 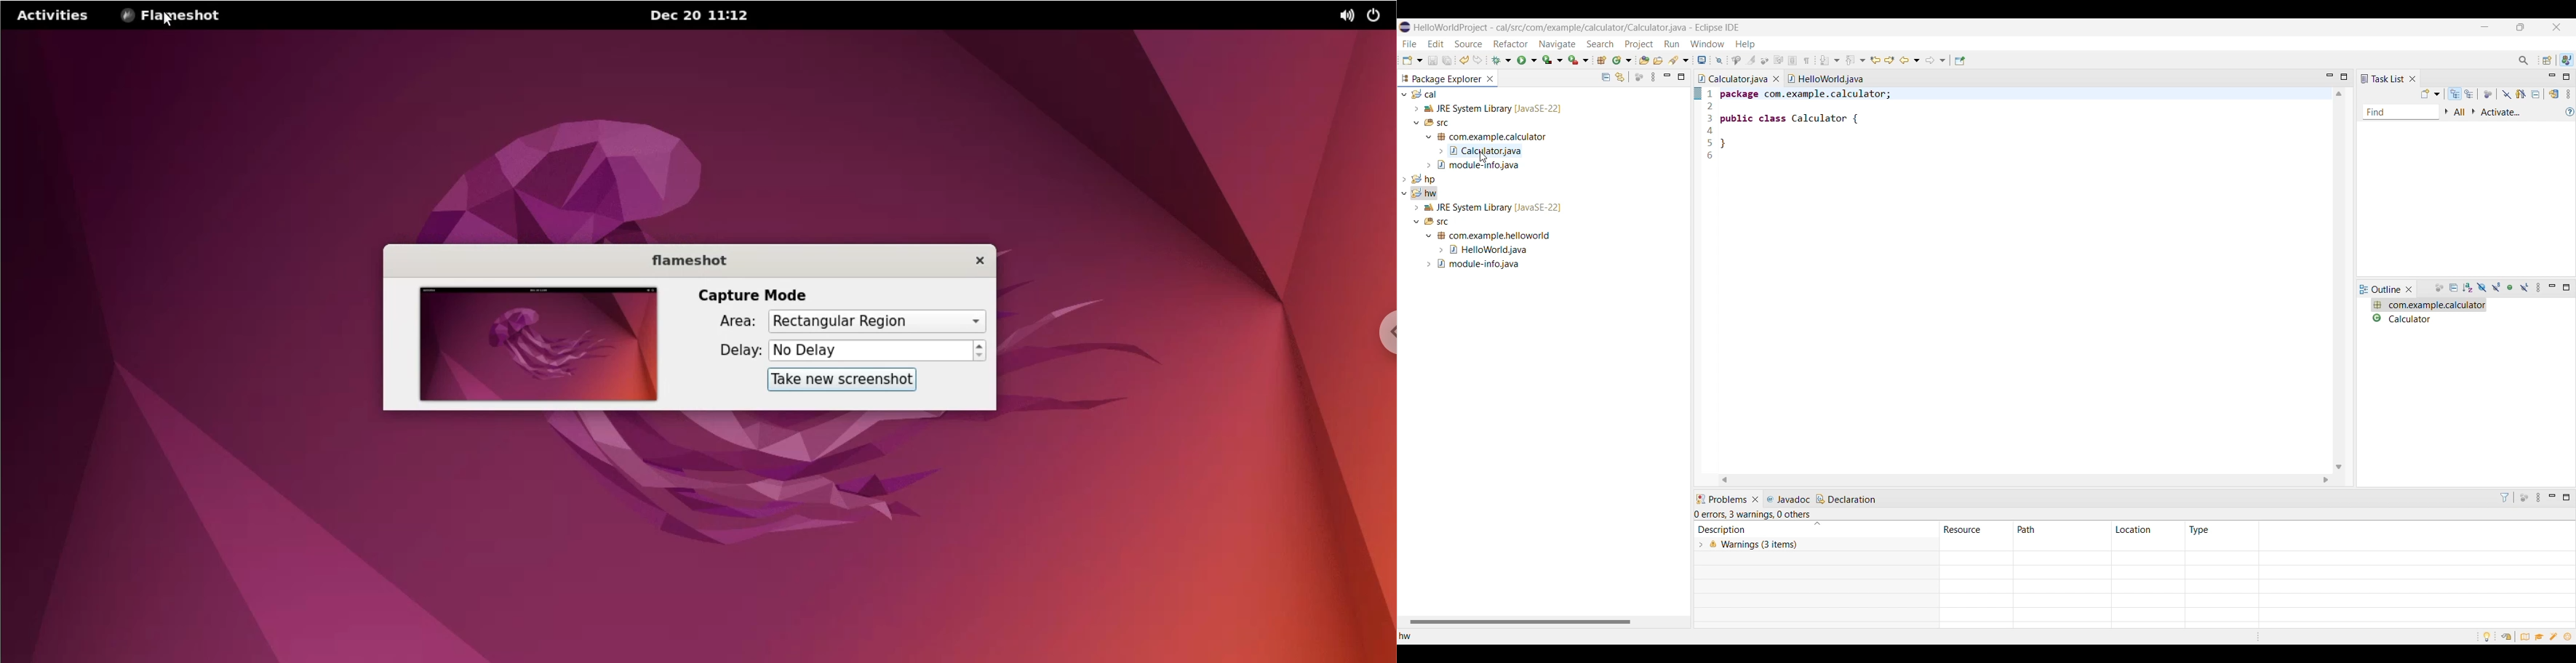 What do you see at coordinates (2497, 288) in the screenshot?
I see `Hide static fields and methods` at bounding box center [2497, 288].